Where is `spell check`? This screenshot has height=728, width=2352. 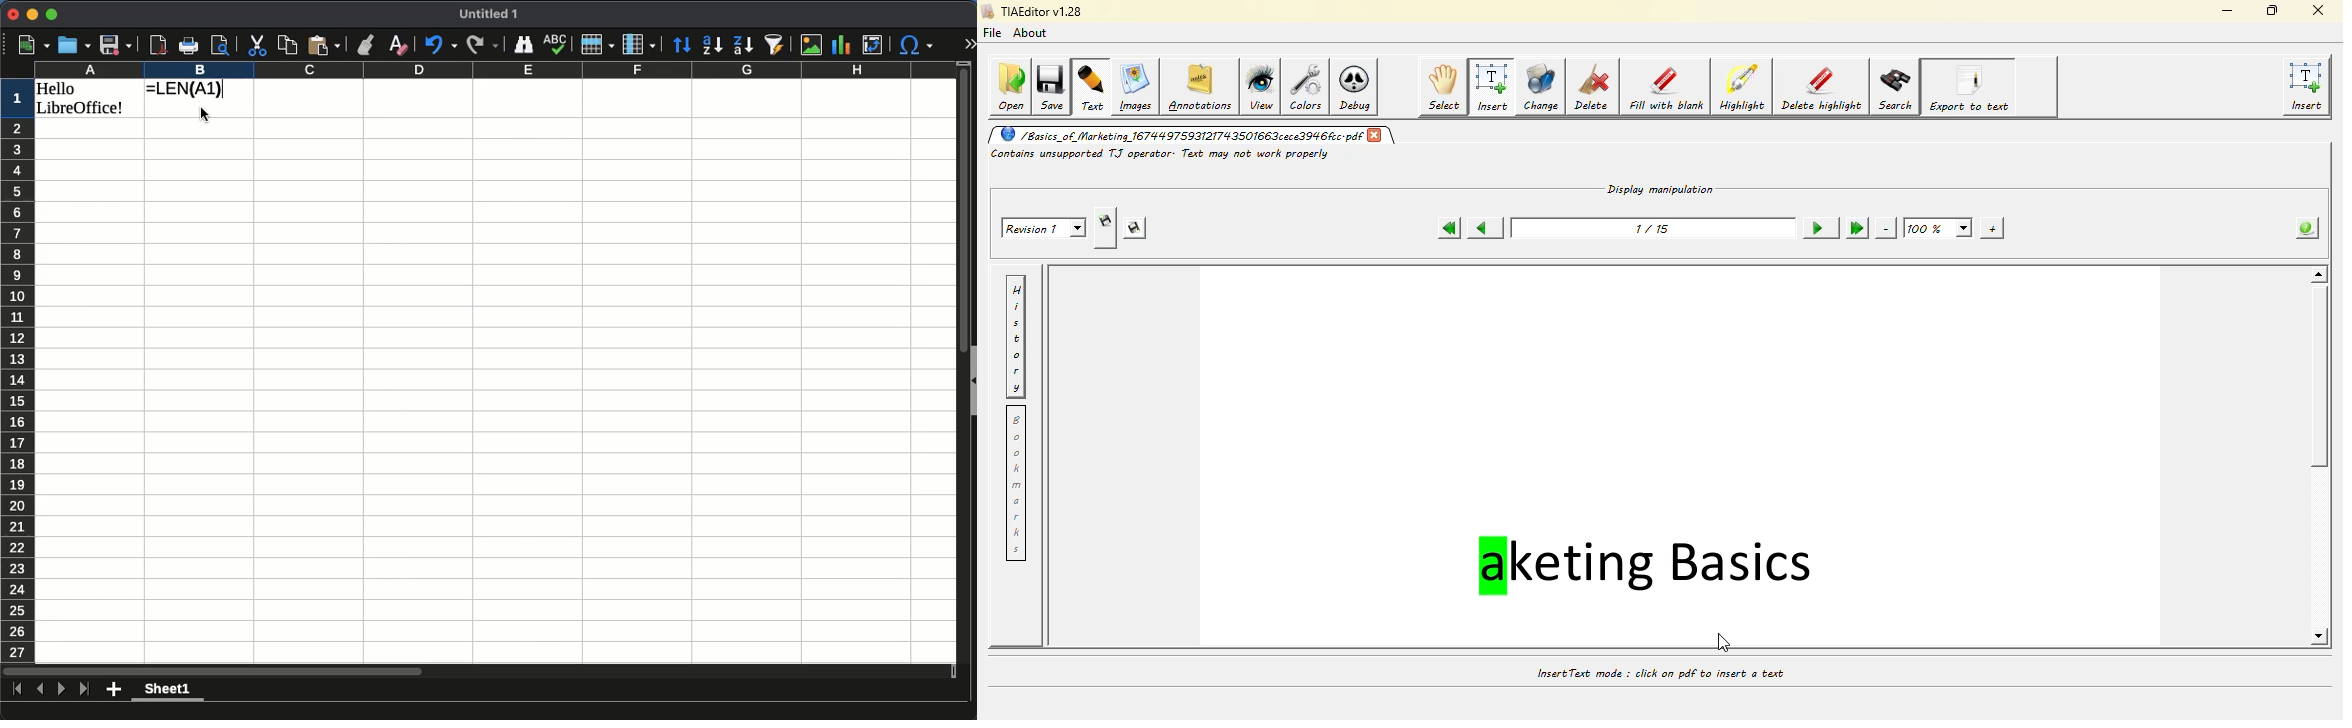 spell check is located at coordinates (555, 43).